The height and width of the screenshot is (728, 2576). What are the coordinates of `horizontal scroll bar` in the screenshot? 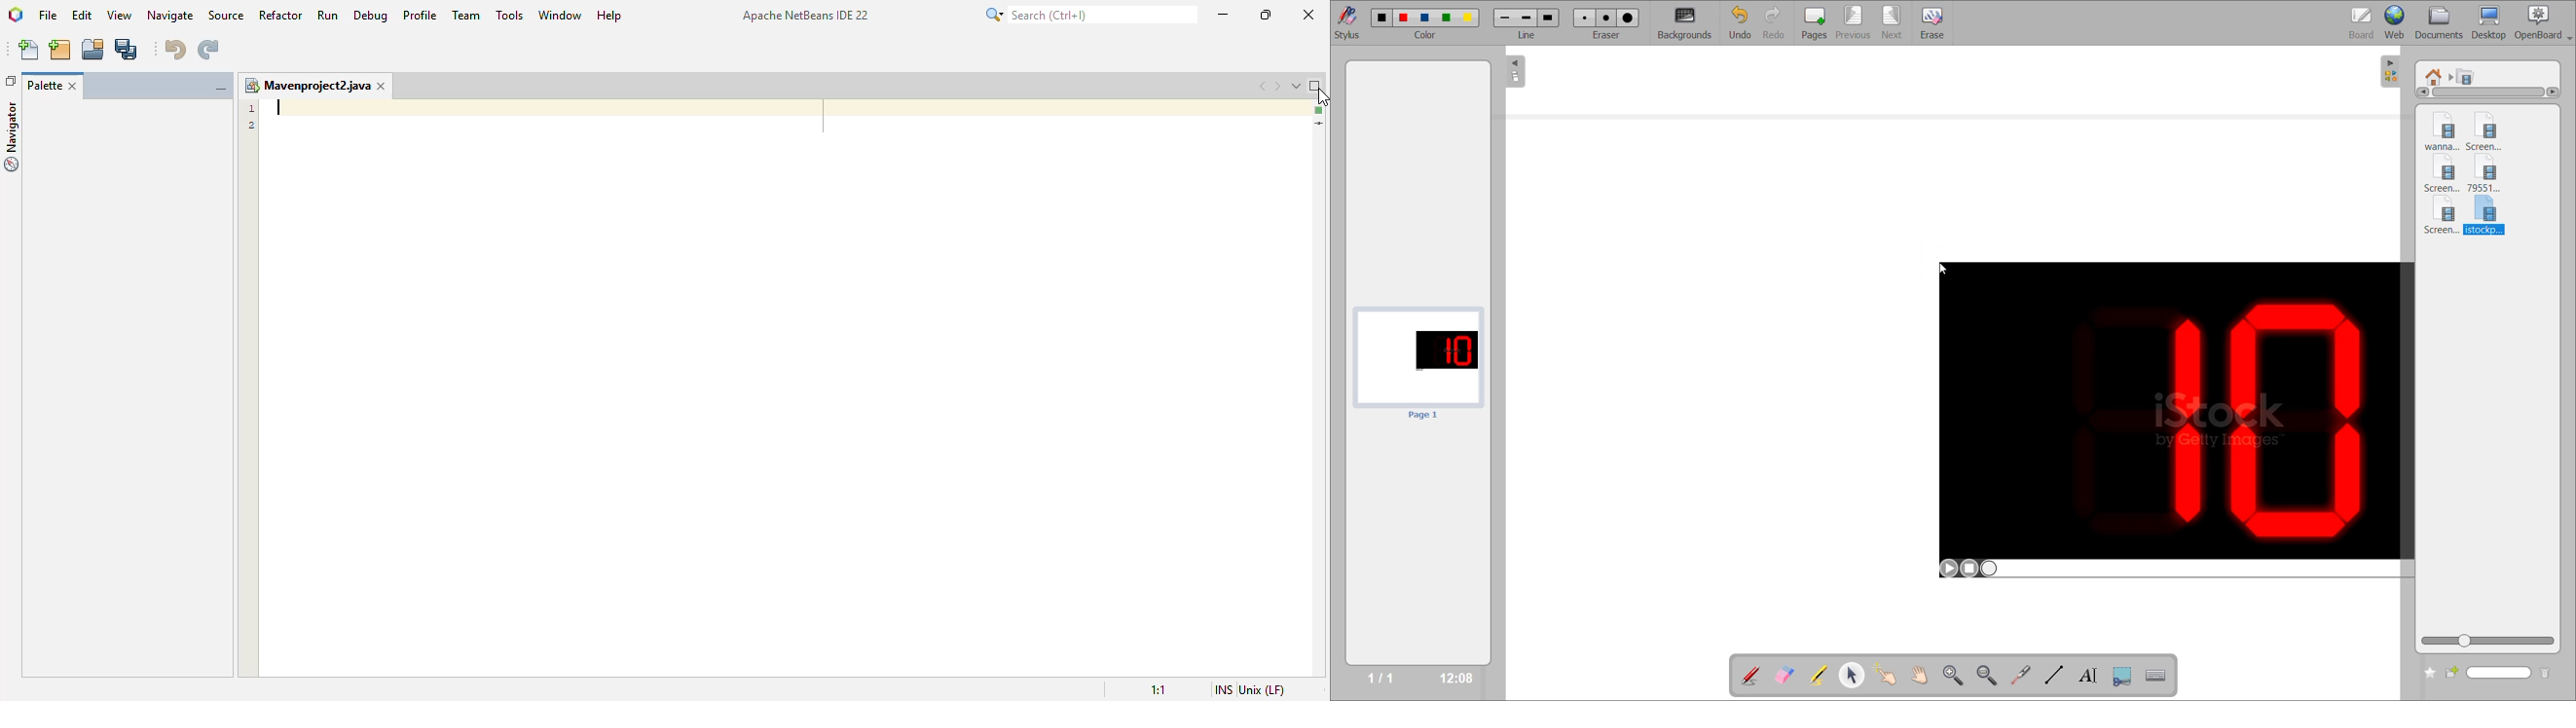 It's located at (2488, 94).